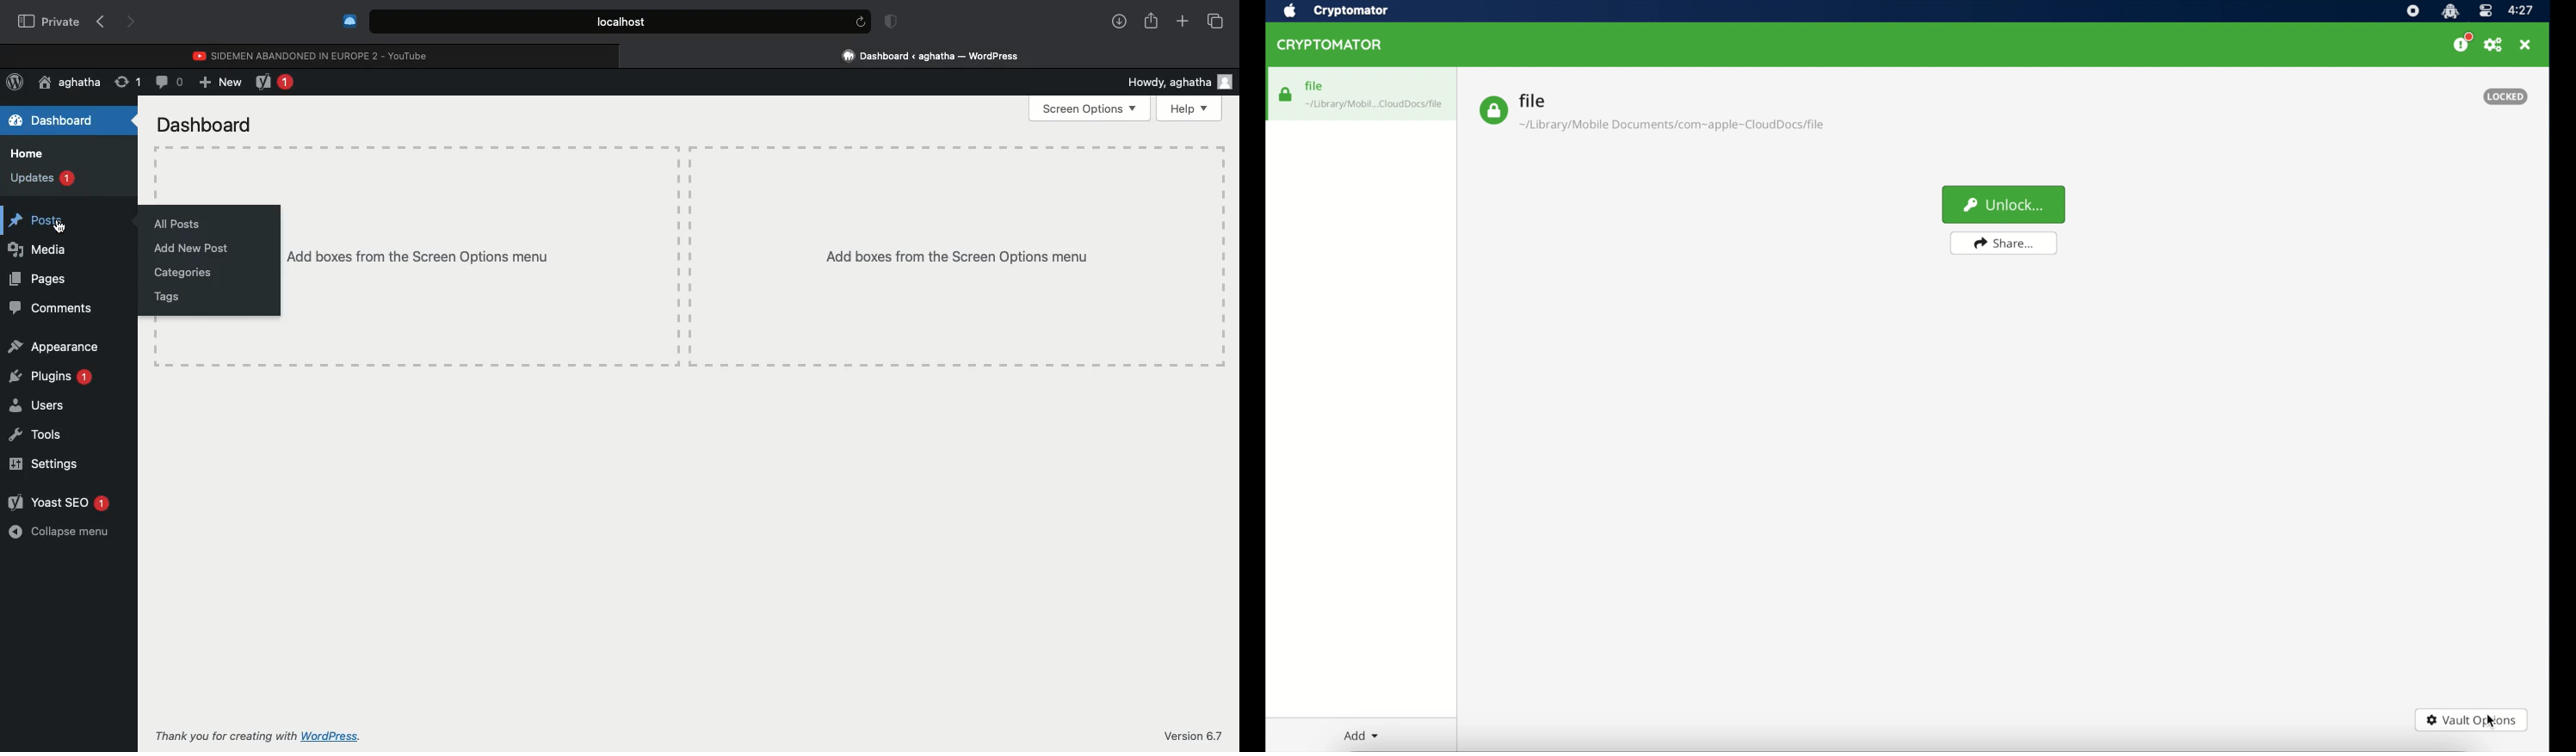 This screenshot has height=756, width=2576. I want to click on Settings, so click(45, 462).